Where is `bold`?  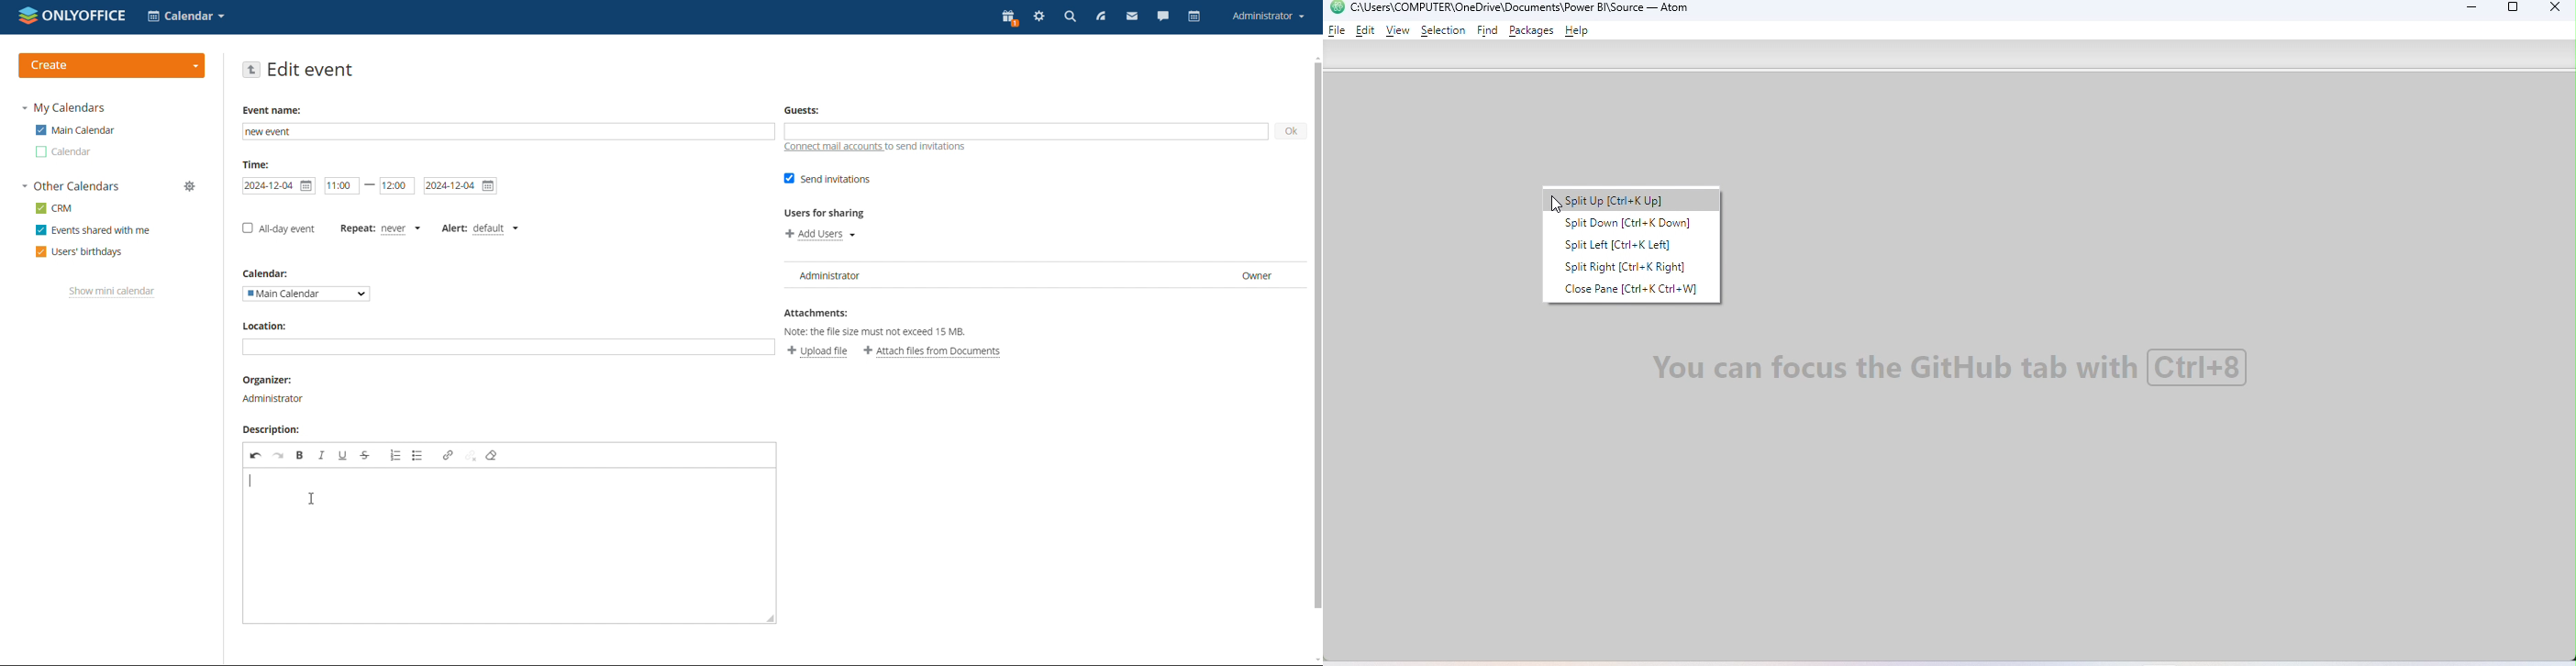 bold is located at coordinates (301, 455).